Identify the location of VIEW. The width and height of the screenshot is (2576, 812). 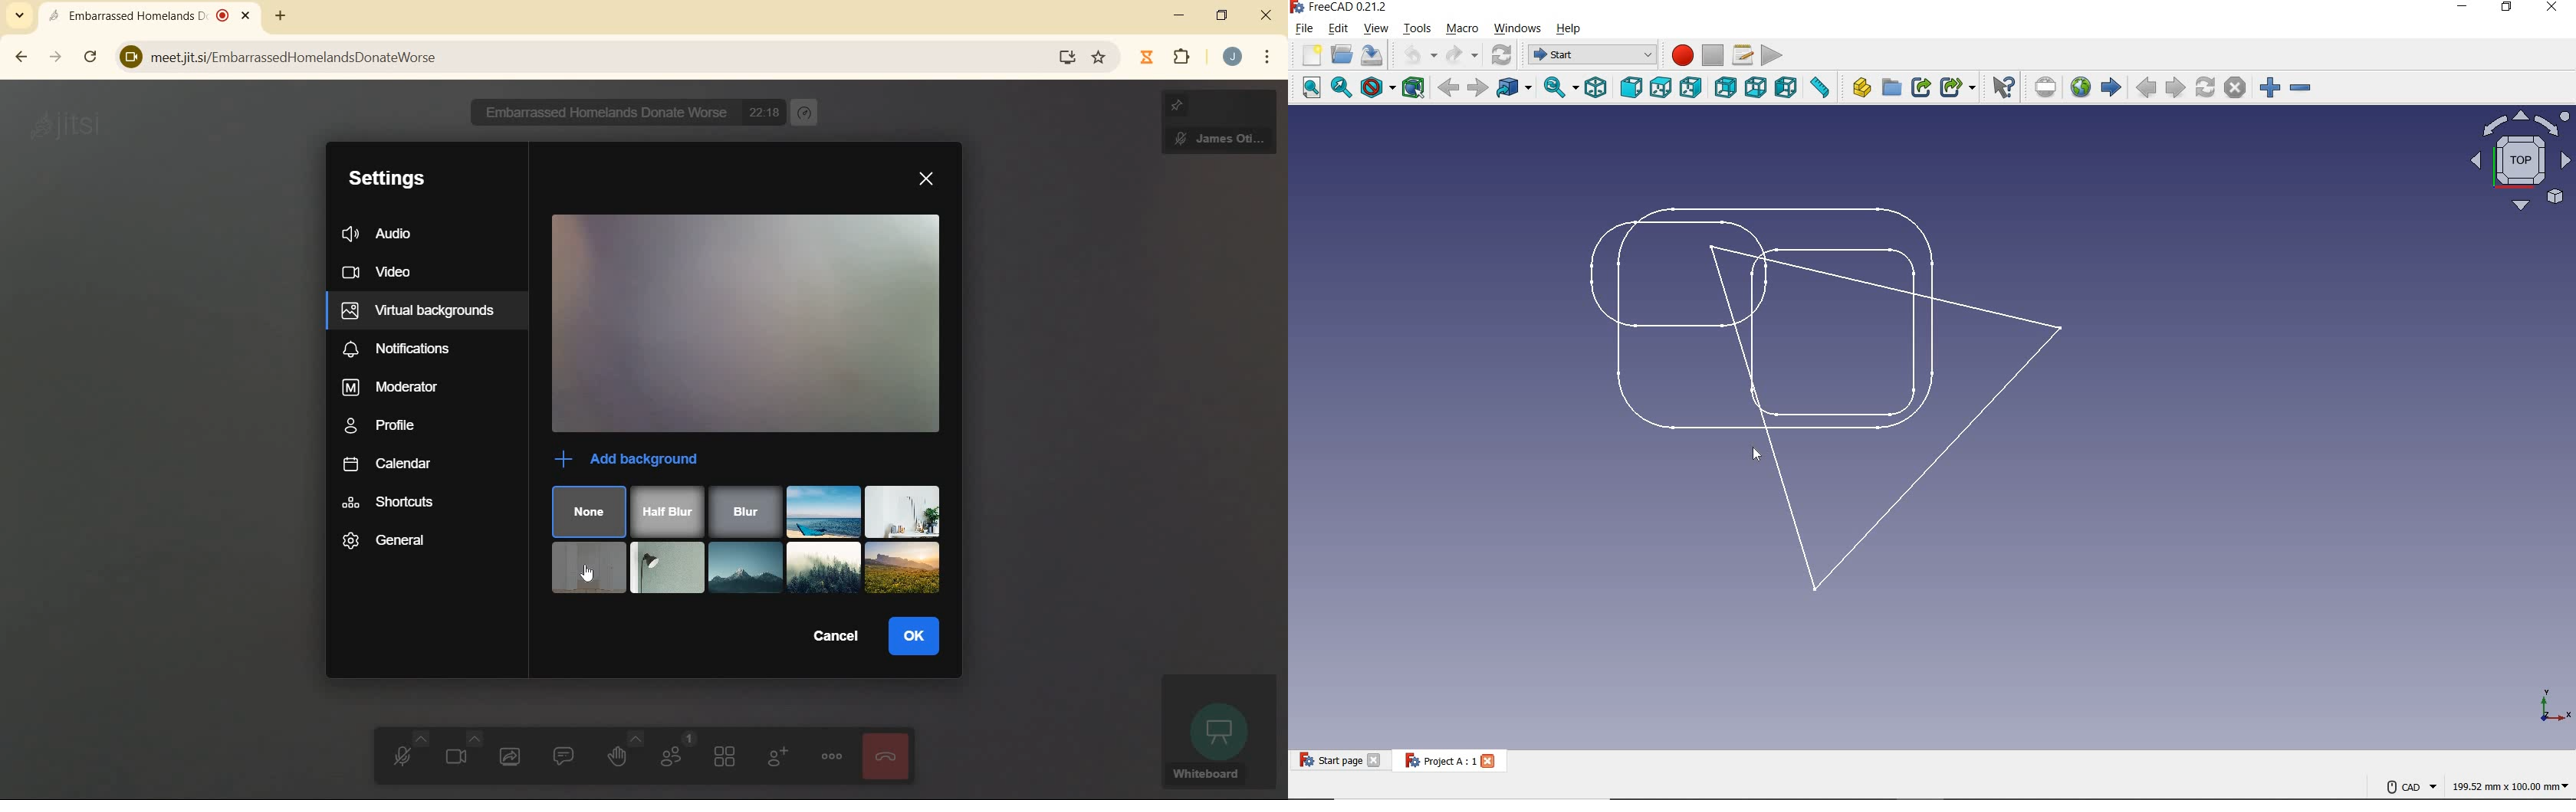
(1374, 28).